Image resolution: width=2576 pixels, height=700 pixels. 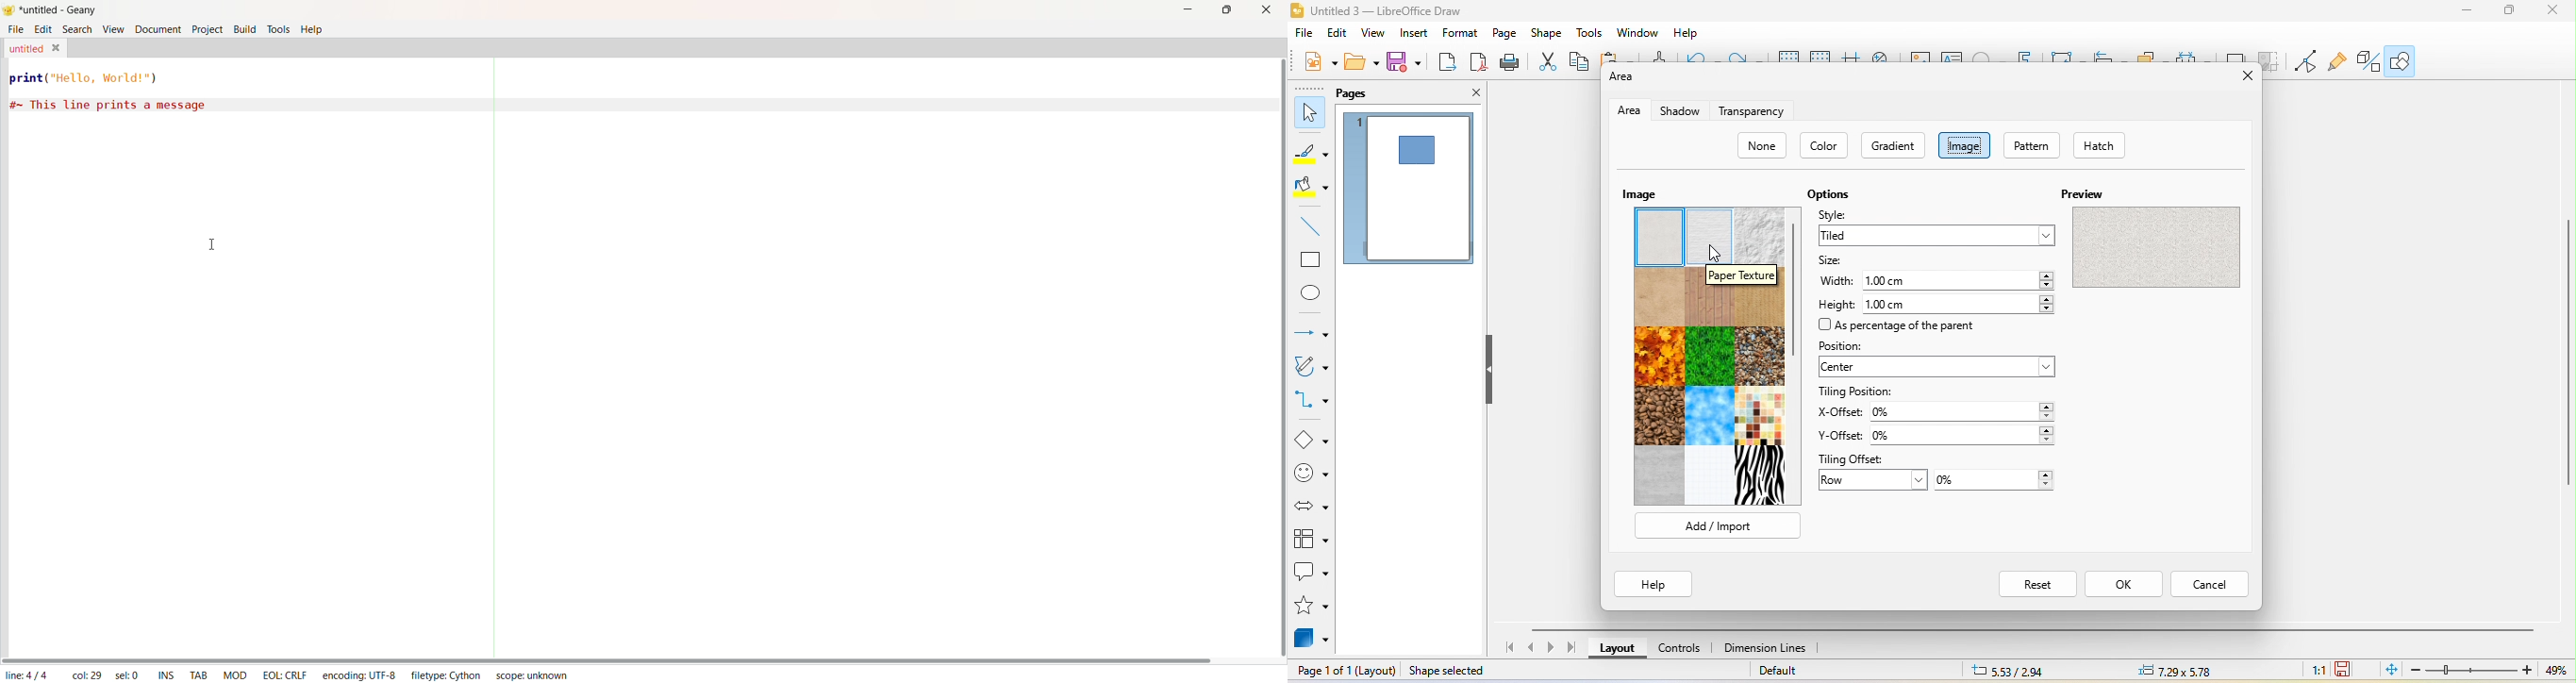 What do you see at coordinates (2069, 56) in the screenshot?
I see `transformation` at bounding box center [2069, 56].